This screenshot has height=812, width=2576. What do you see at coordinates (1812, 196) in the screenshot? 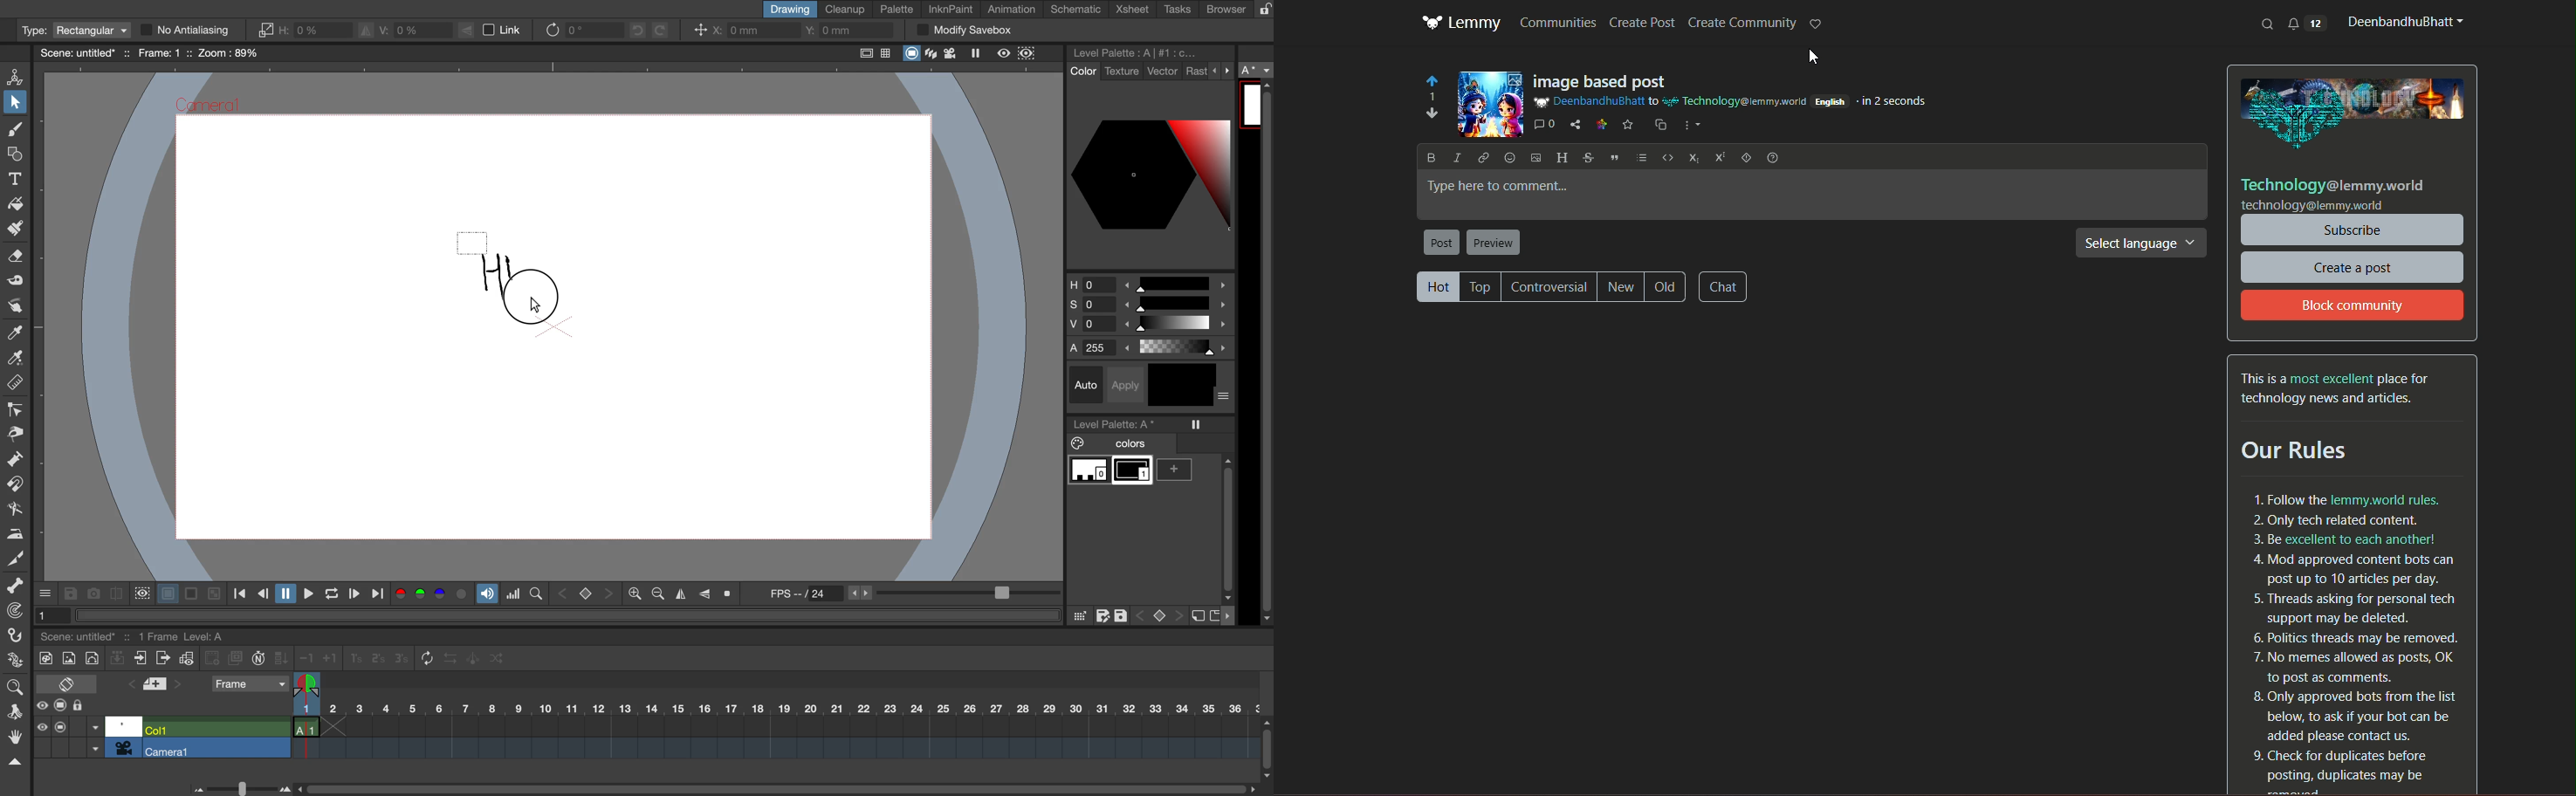
I see `Type here to comment` at bounding box center [1812, 196].